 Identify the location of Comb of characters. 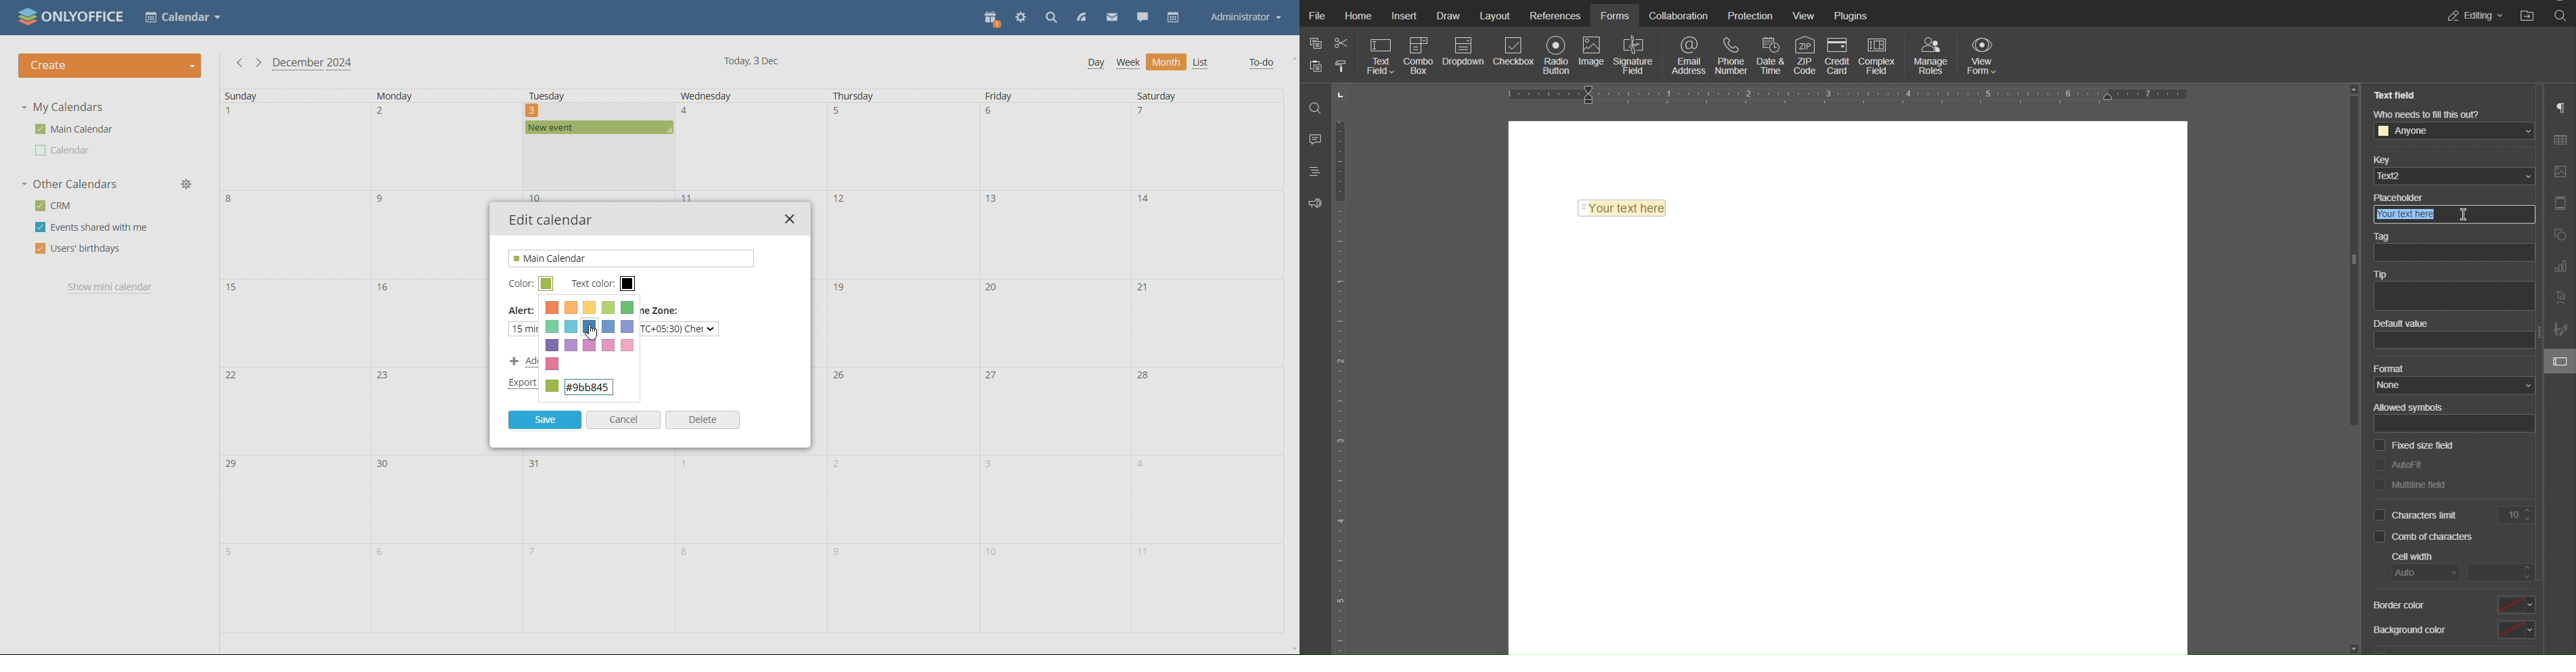
(2424, 537).